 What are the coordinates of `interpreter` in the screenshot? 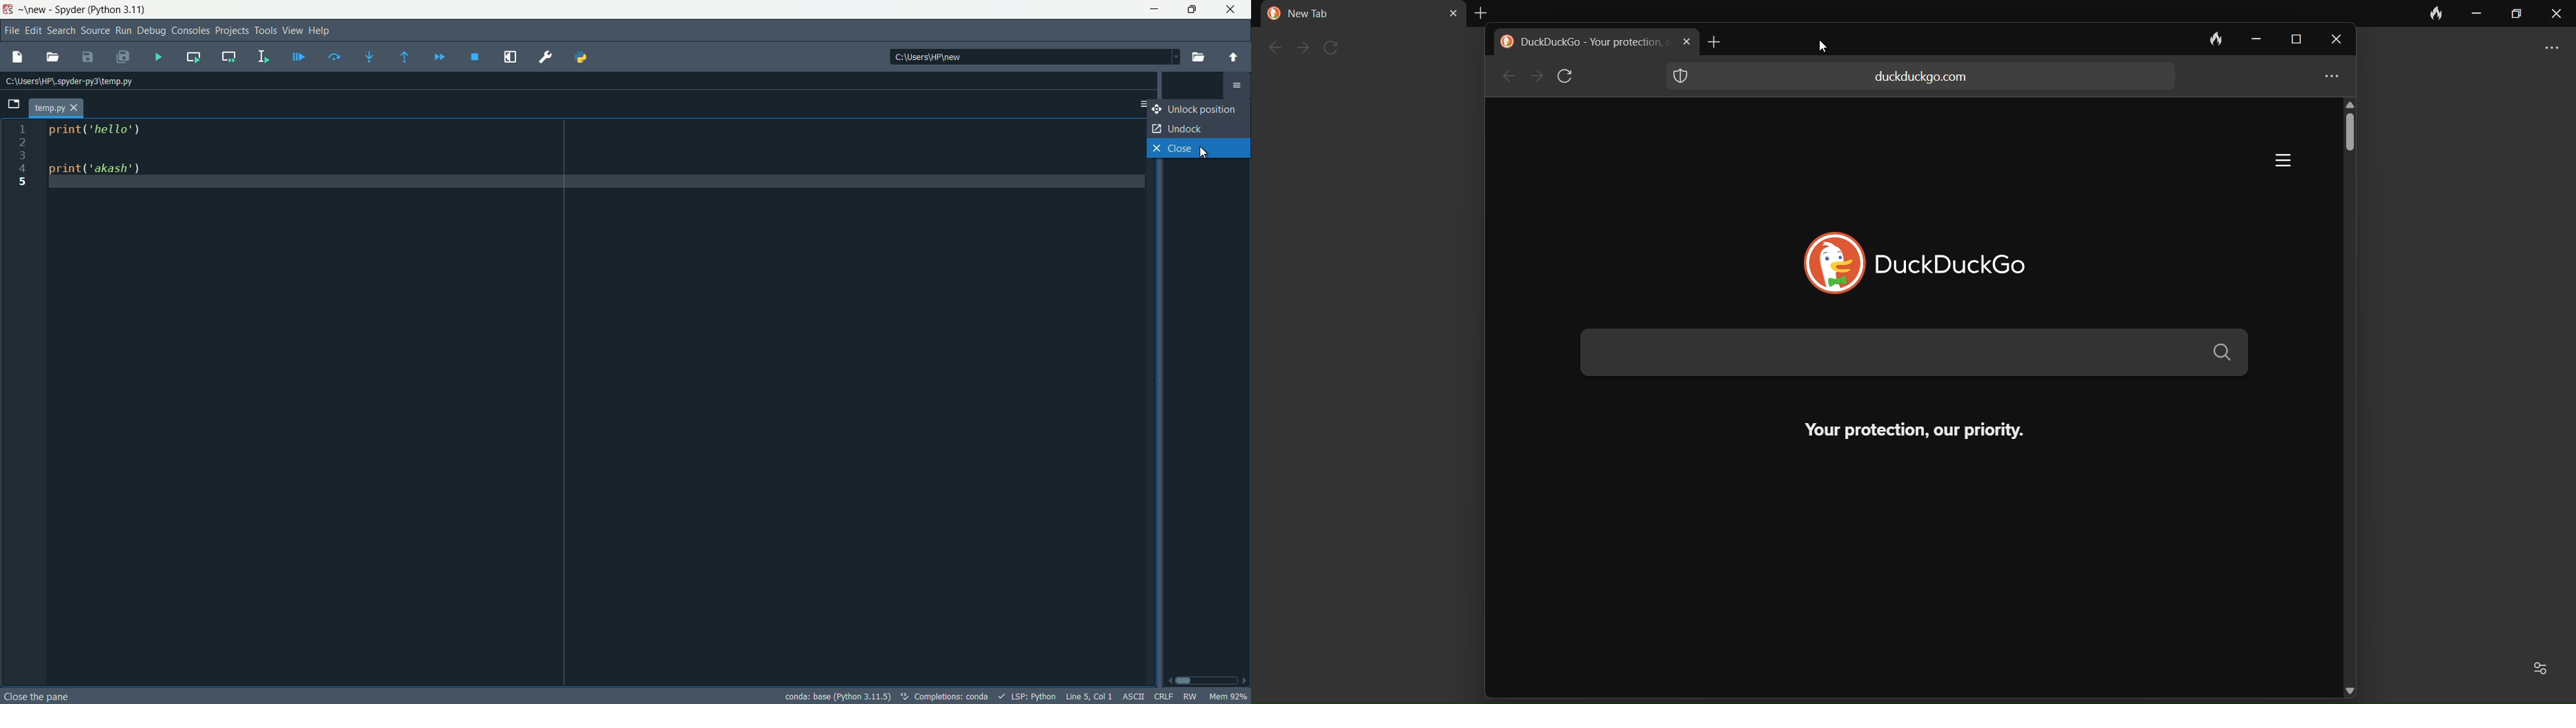 It's located at (839, 696).